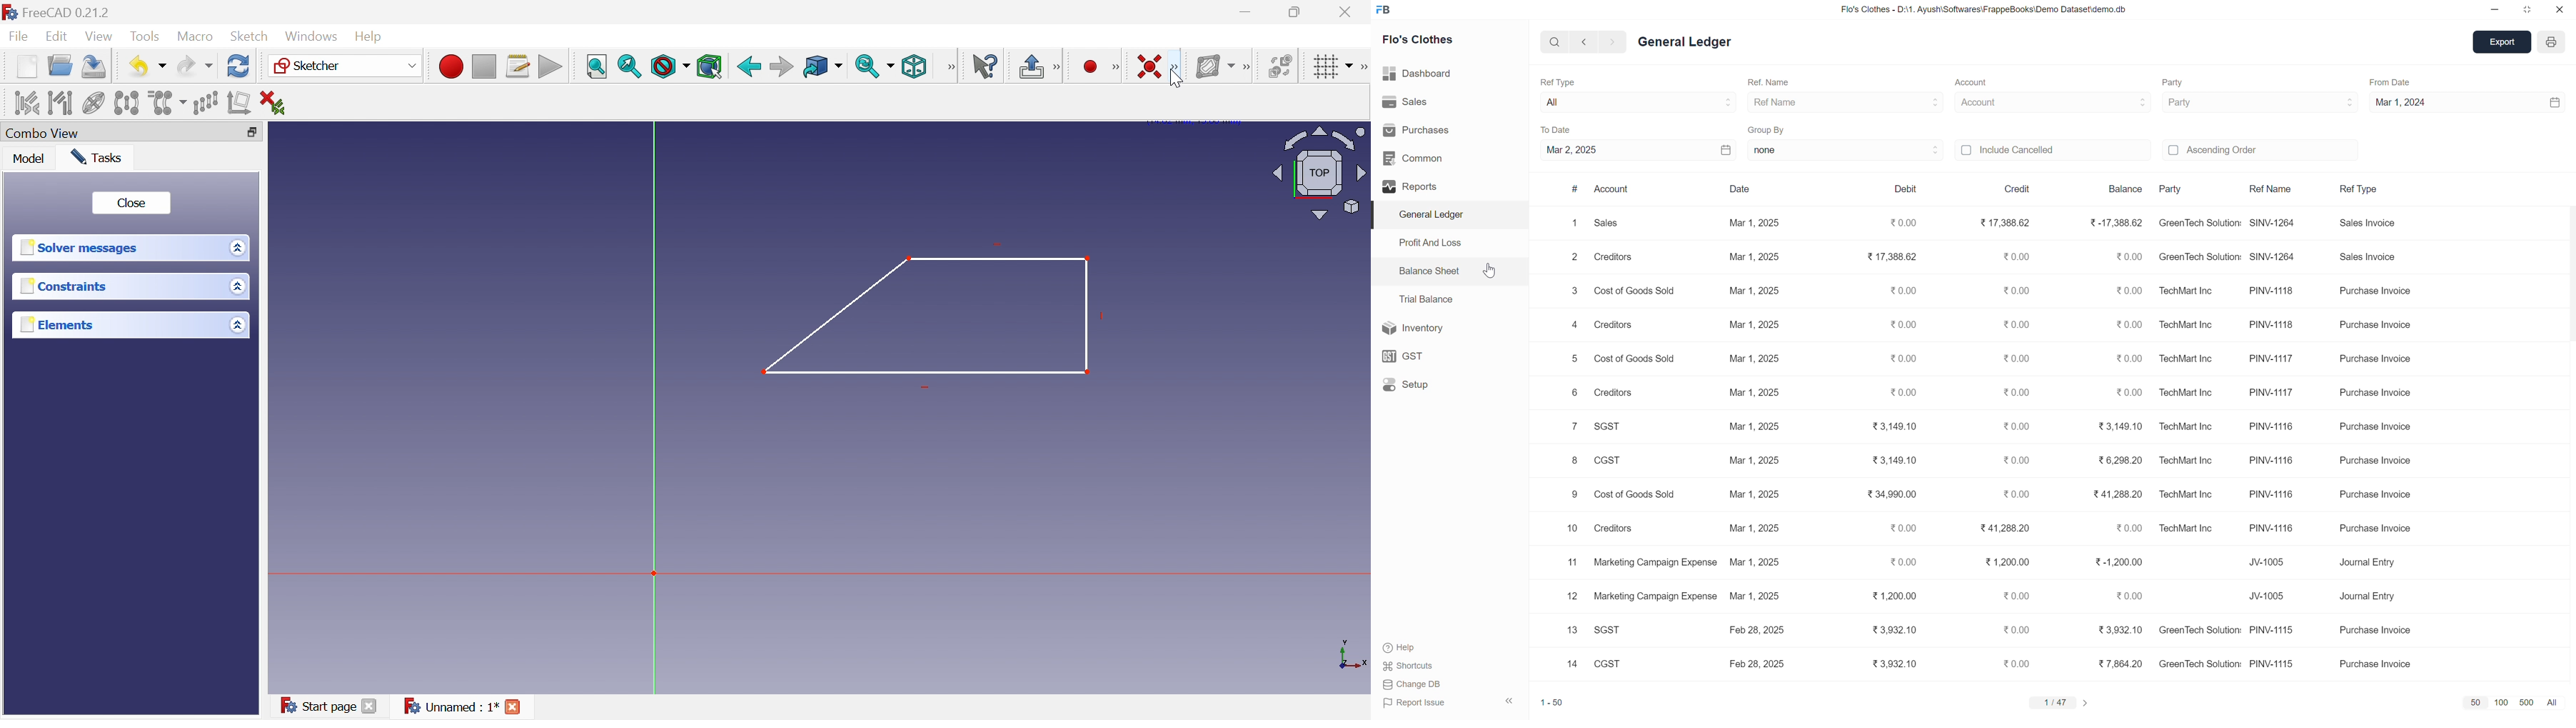 The height and width of the screenshot is (728, 2576). Describe the element at coordinates (1904, 527) in the screenshot. I see `0.00` at that location.